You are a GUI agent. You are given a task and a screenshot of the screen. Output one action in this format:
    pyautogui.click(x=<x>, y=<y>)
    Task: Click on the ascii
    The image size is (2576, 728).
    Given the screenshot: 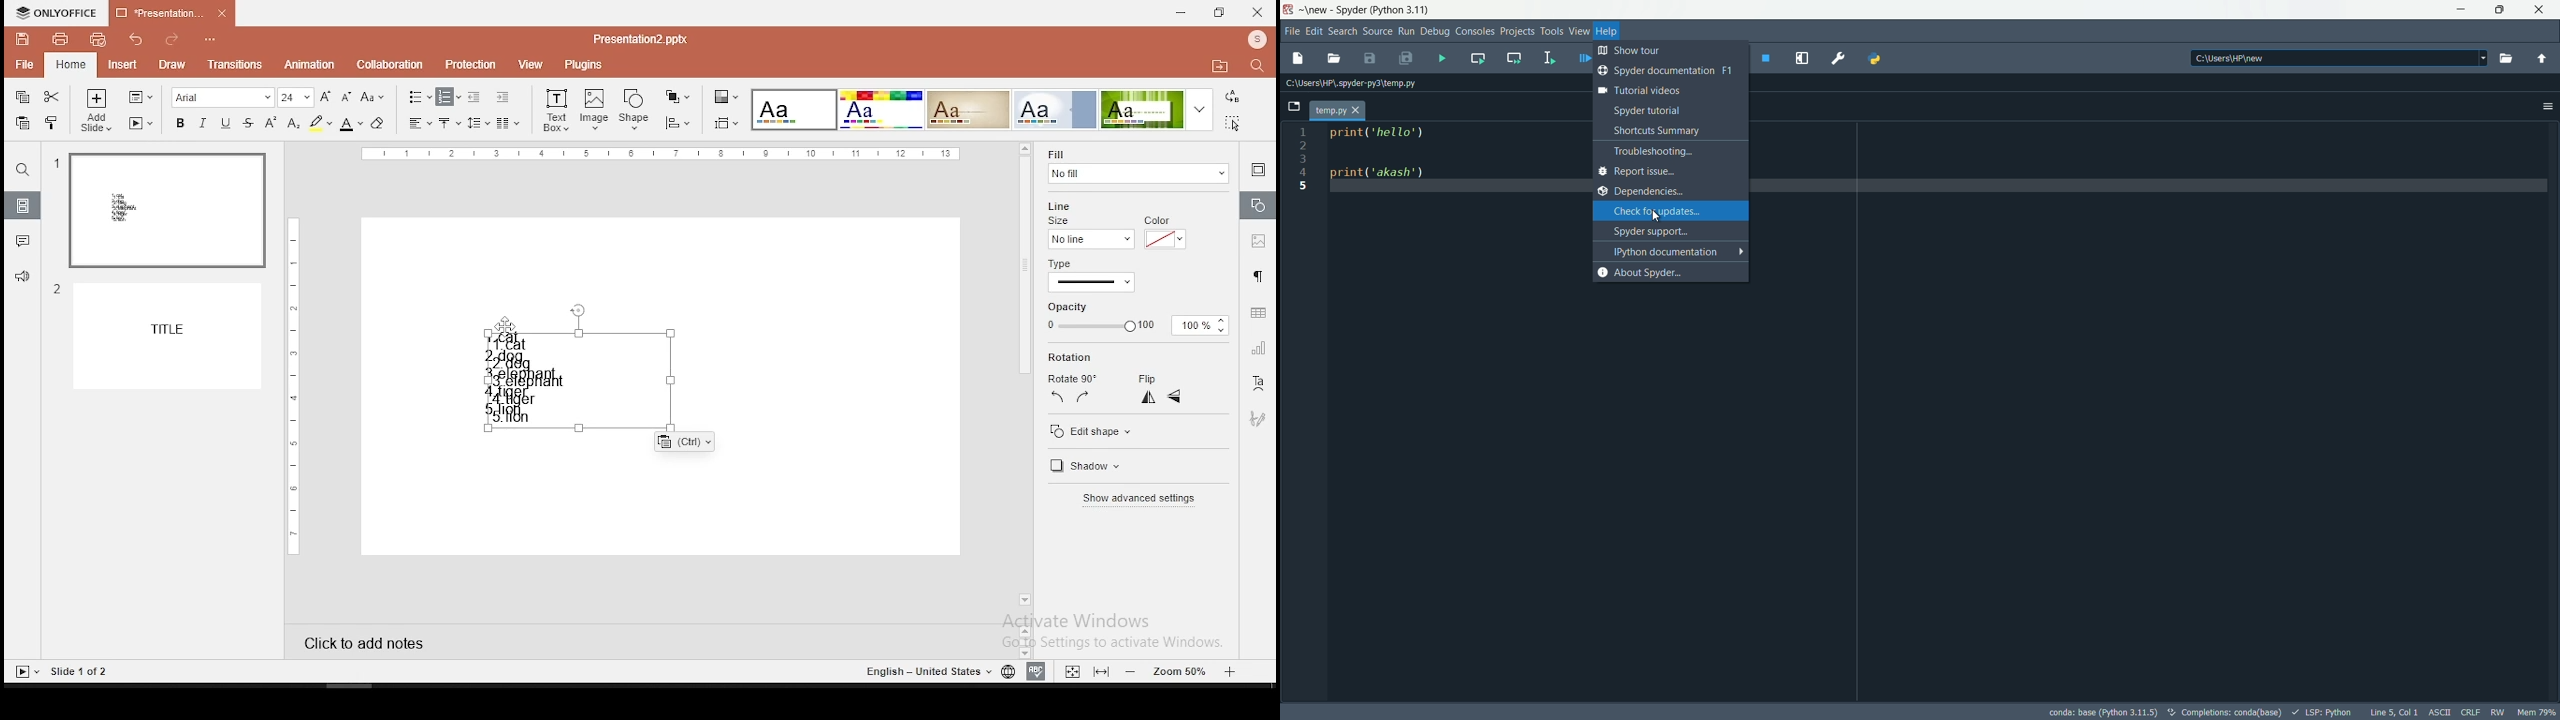 What is the action you would take?
    pyautogui.click(x=2440, y=712)
    